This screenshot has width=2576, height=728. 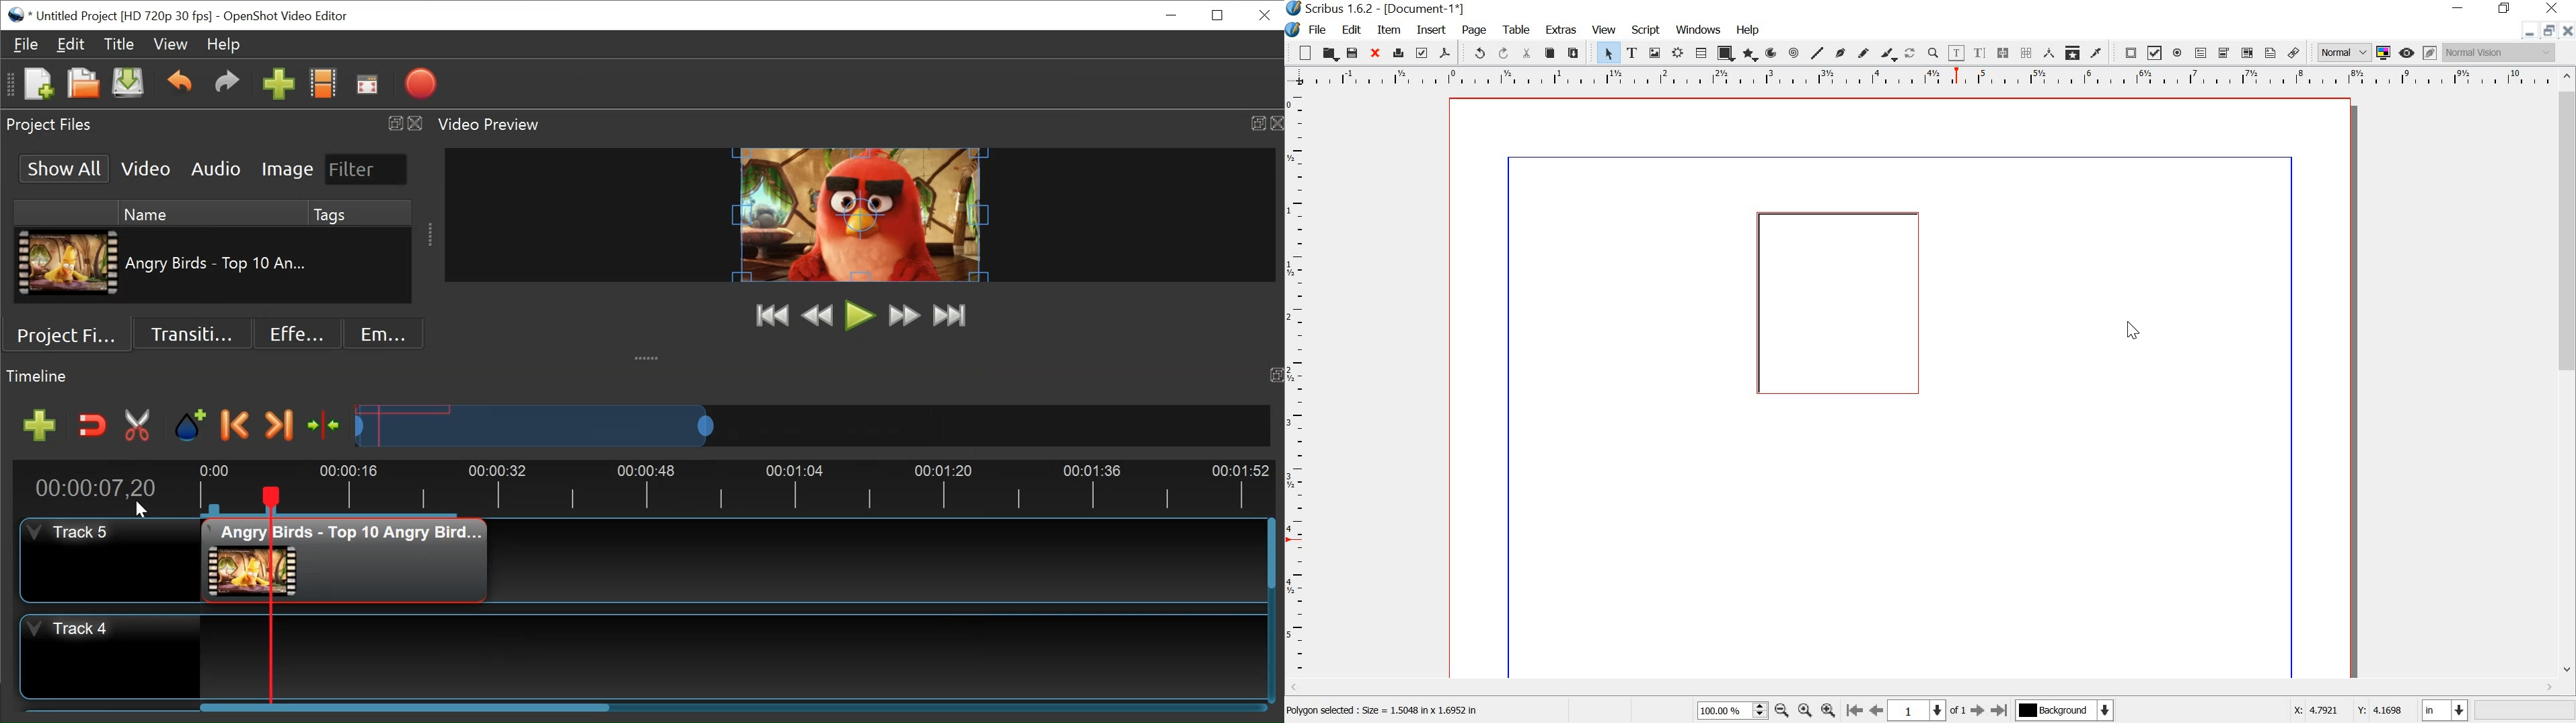 What do you see at coordinates (1877, 710) in the screenshot?
I see `go to previous page` at bounding box center [1877, 710].